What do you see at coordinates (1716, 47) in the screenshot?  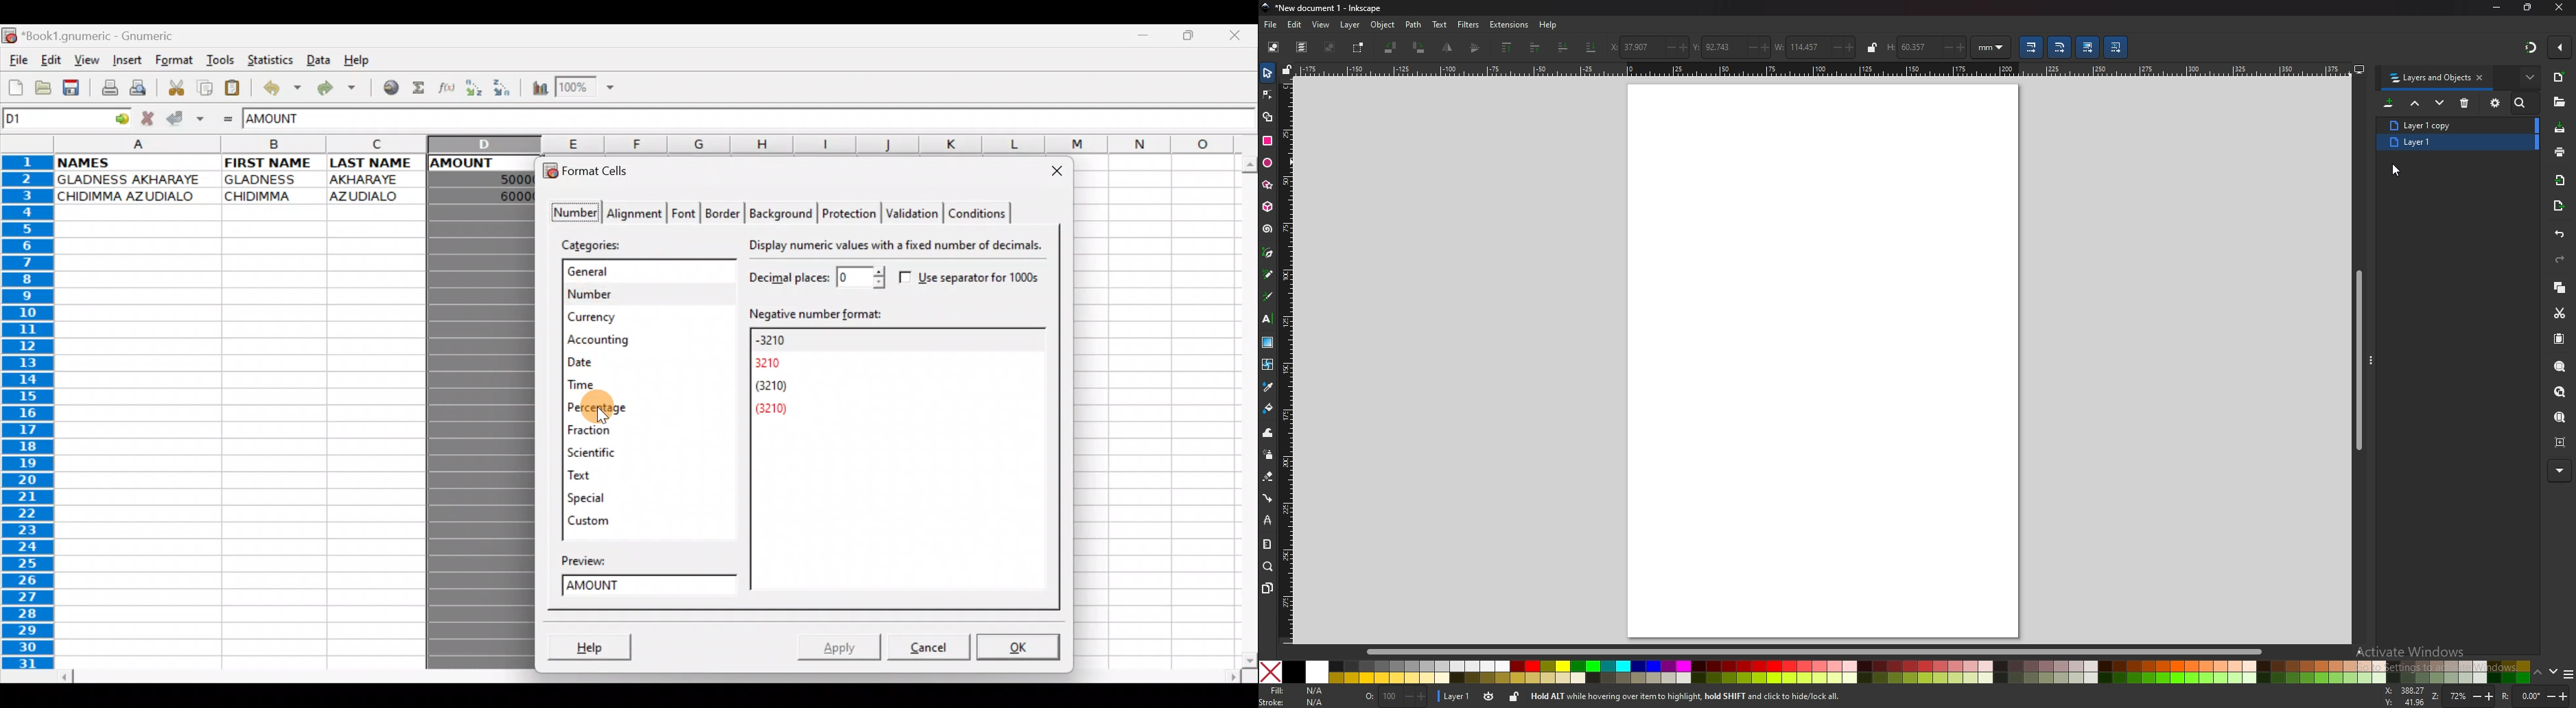 I see `y coordinates` at bounding box center [1716, 47].